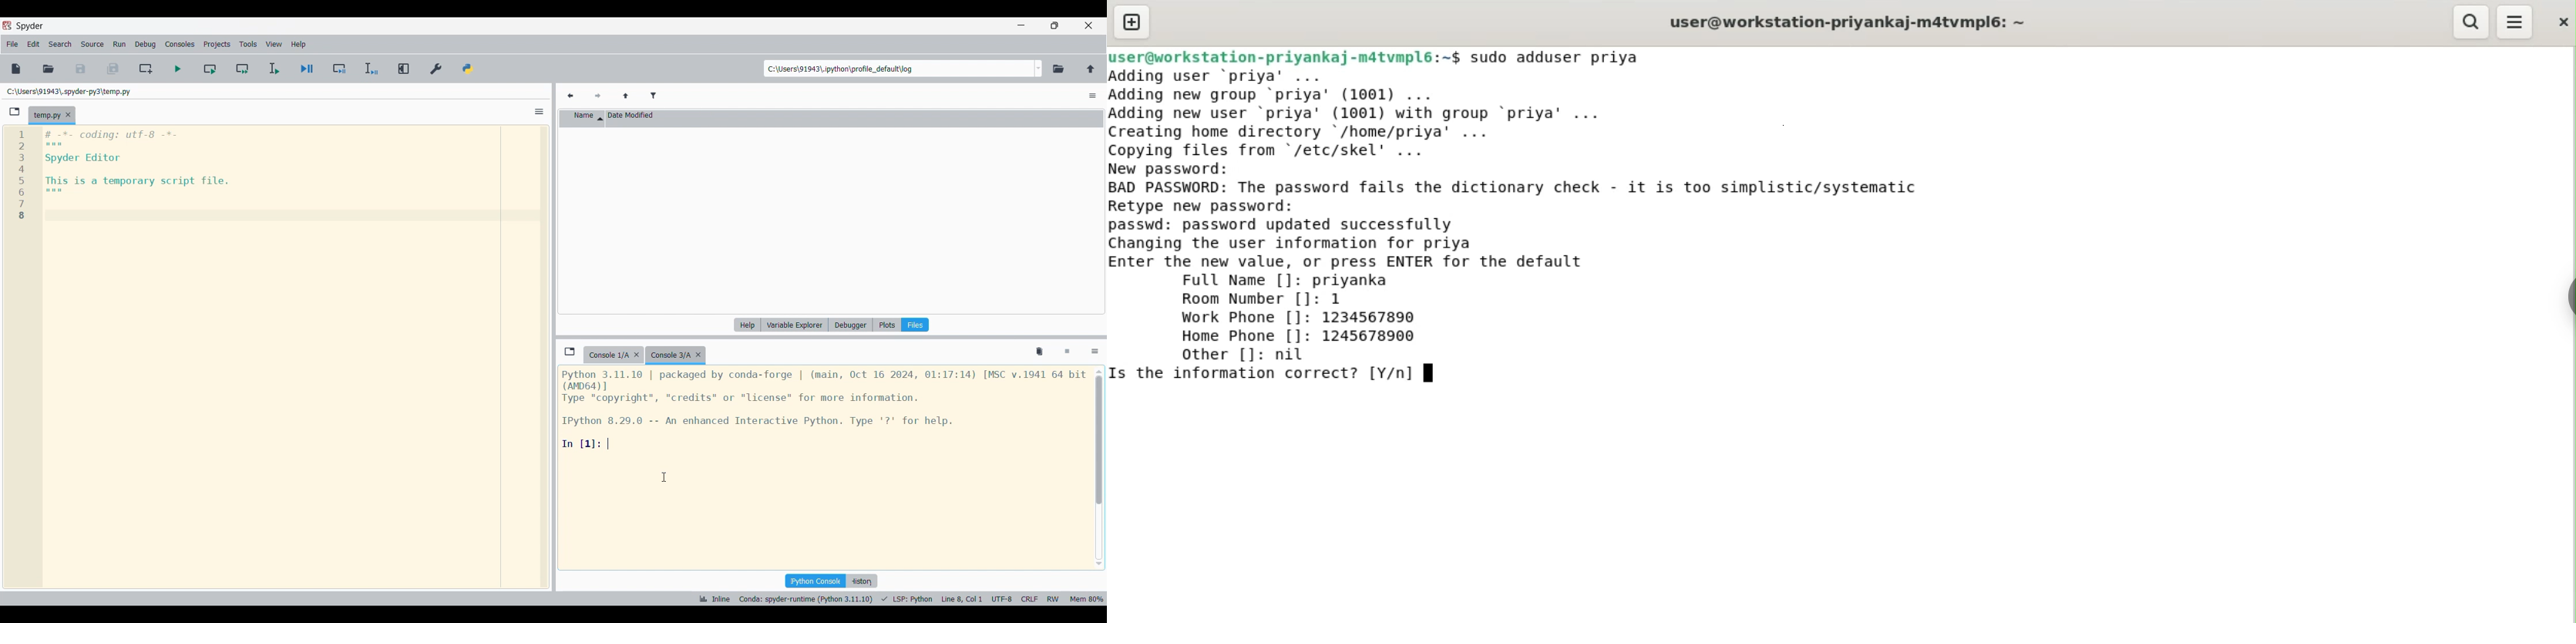 The height and width of the screenshot is (644, 2576). Describe the element at coordinates (210, 68) in the screenshot. I see `Run current cell` at that location.